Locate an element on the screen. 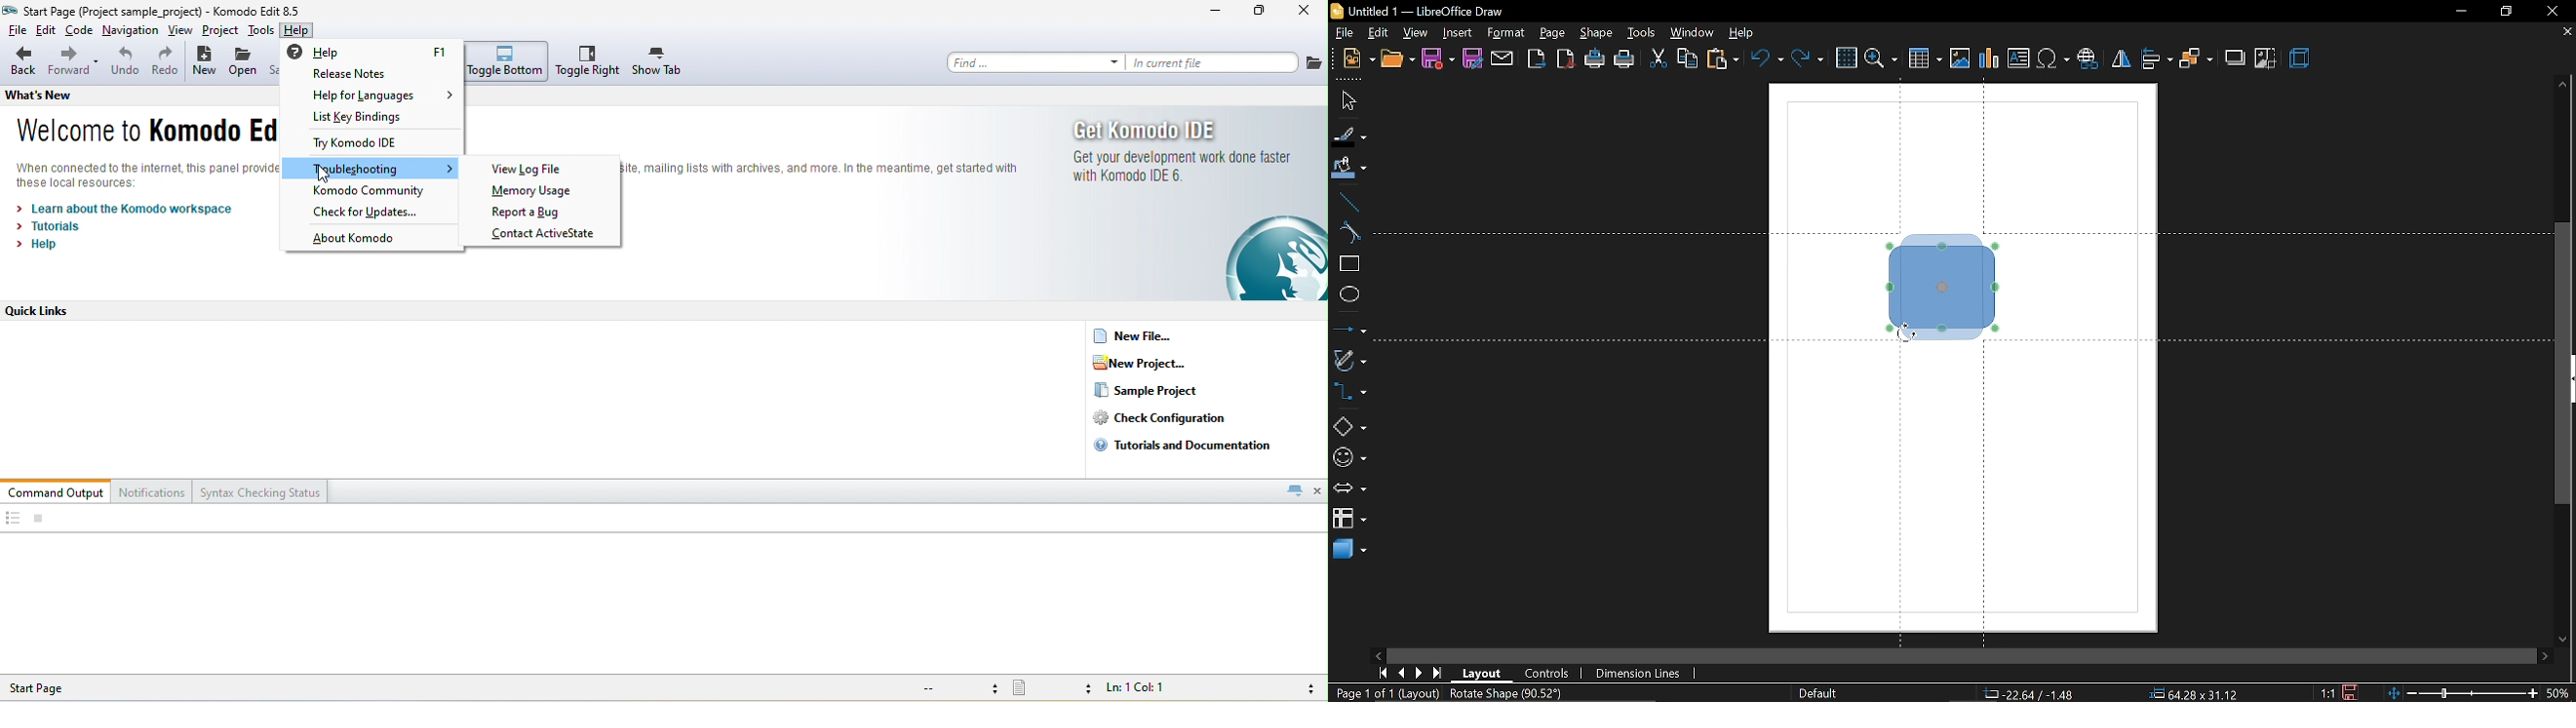 Image resolution: width=2576 pixels, height=728 pixels. controls is located at coordinates (1549, 672).